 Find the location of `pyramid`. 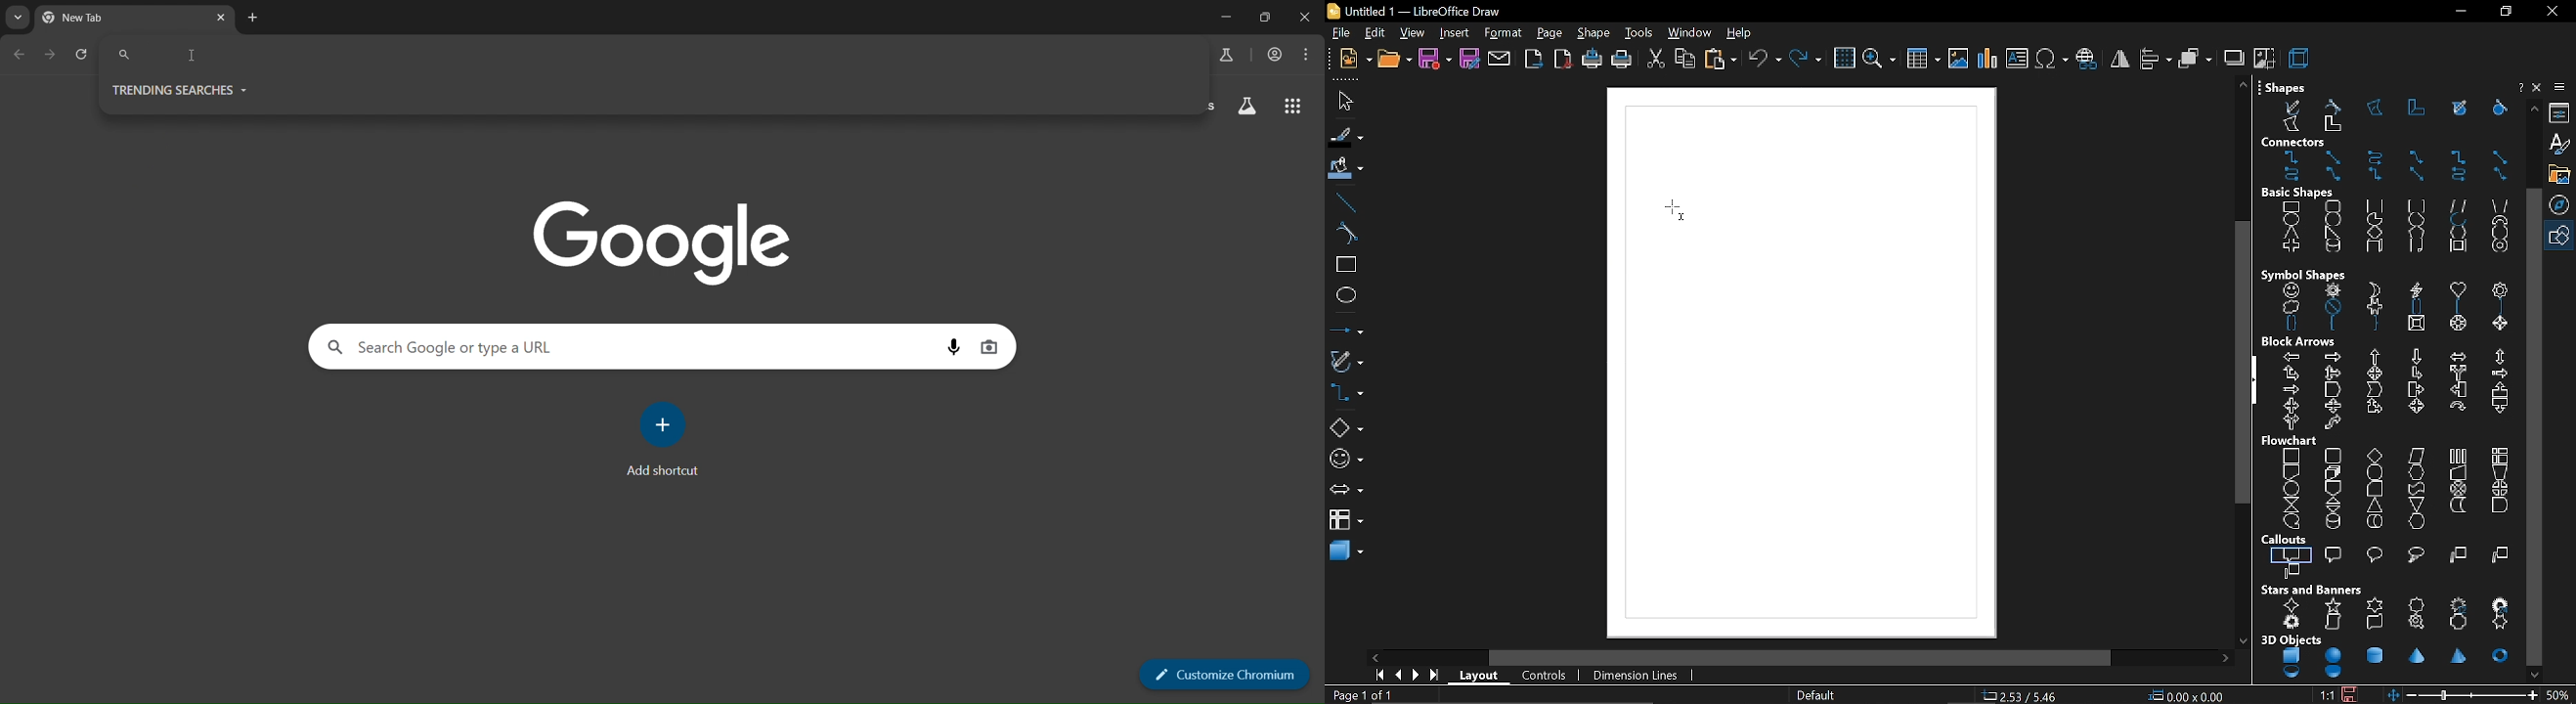

pyramid is located at coordinates (2461, 657).